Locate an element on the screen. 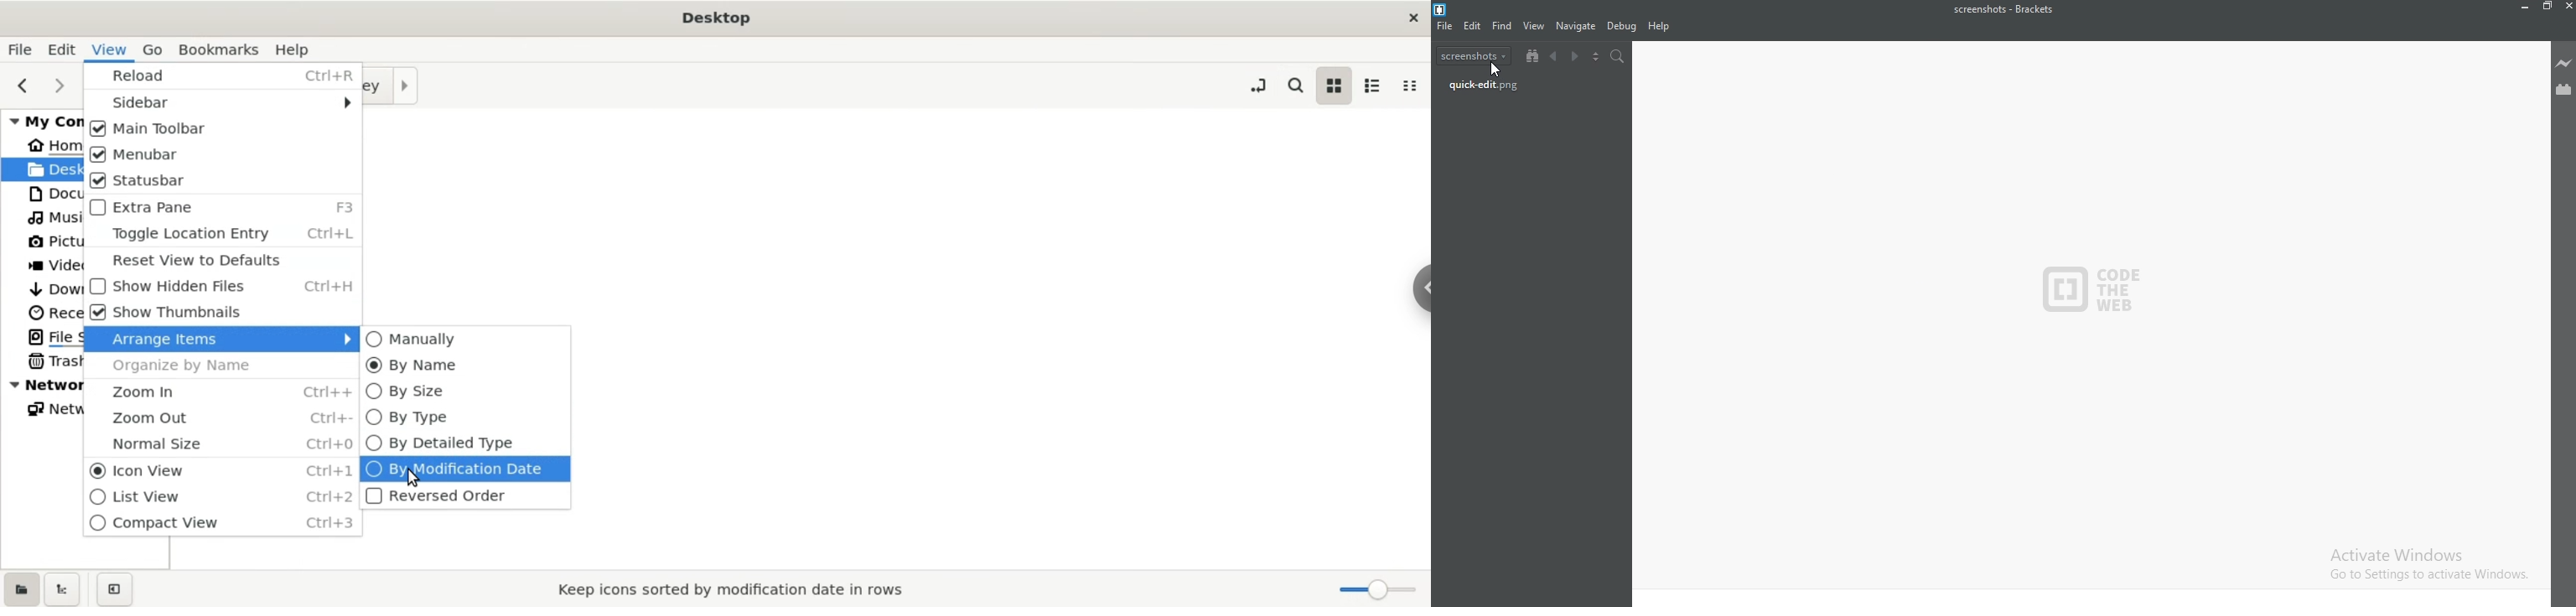 This screenshot has height=616, width=2576. Debug is located at coordinates (1622, 27).